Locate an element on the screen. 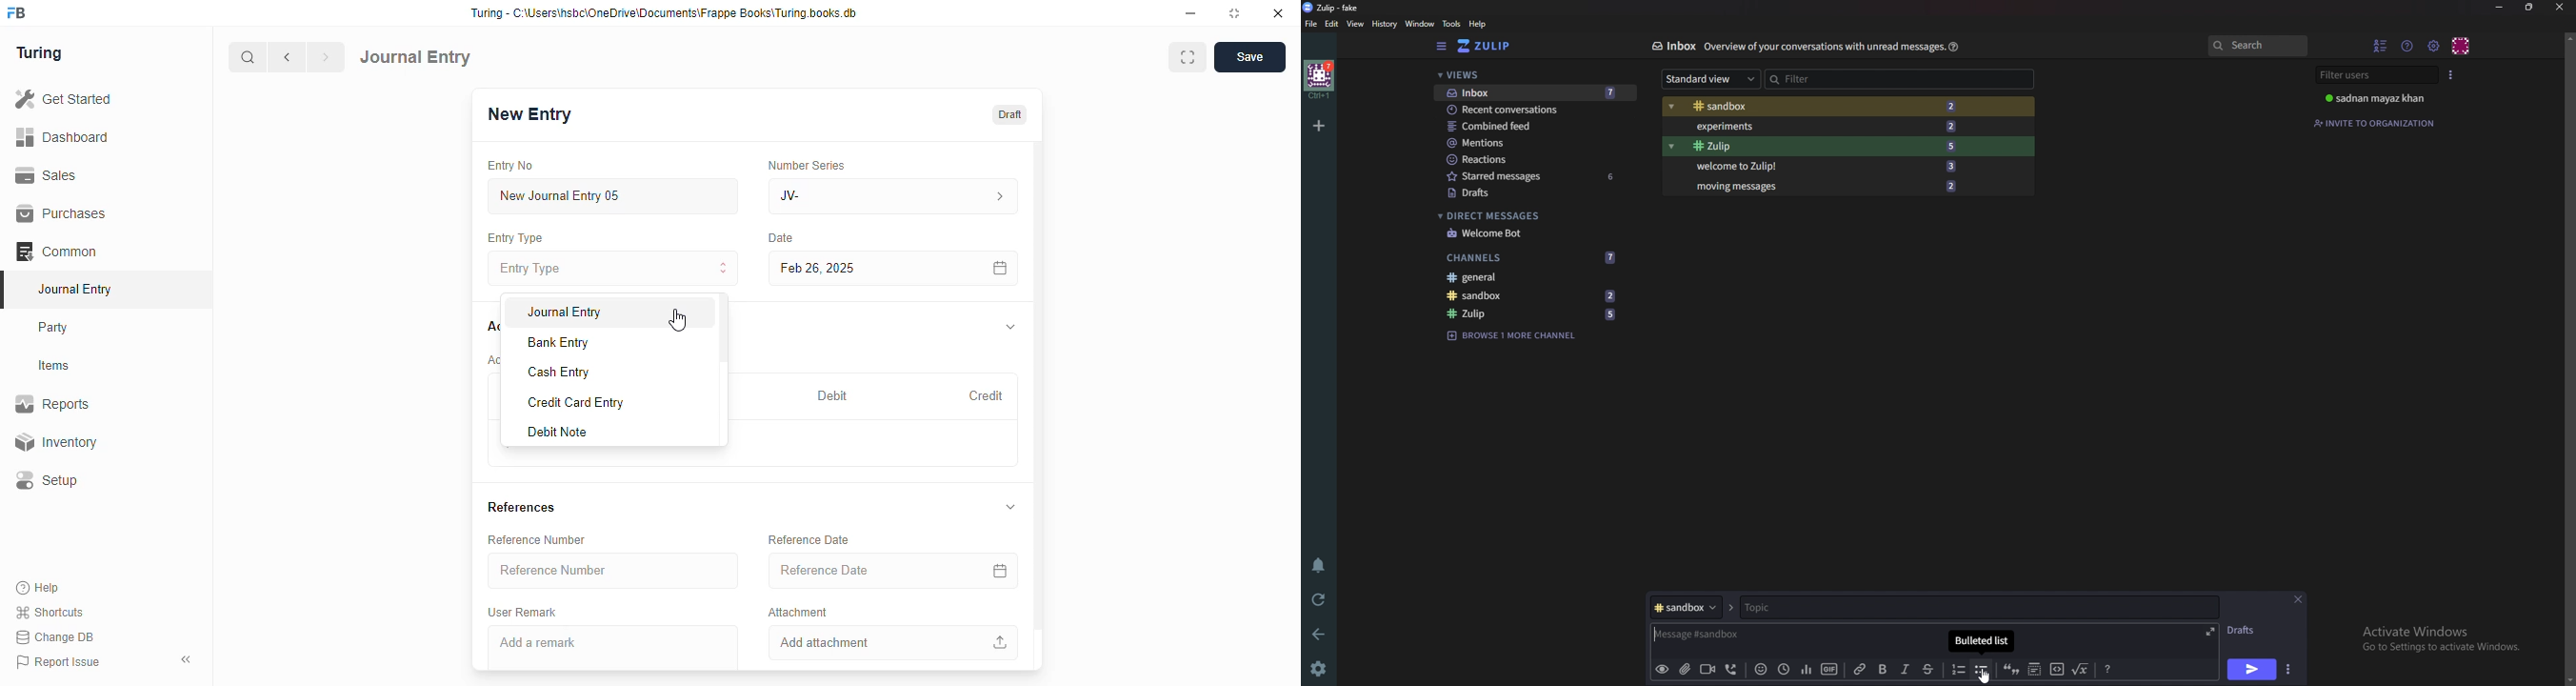 This screenshot has height=700, width=2576. reference date is located at coordinates (864, 571).